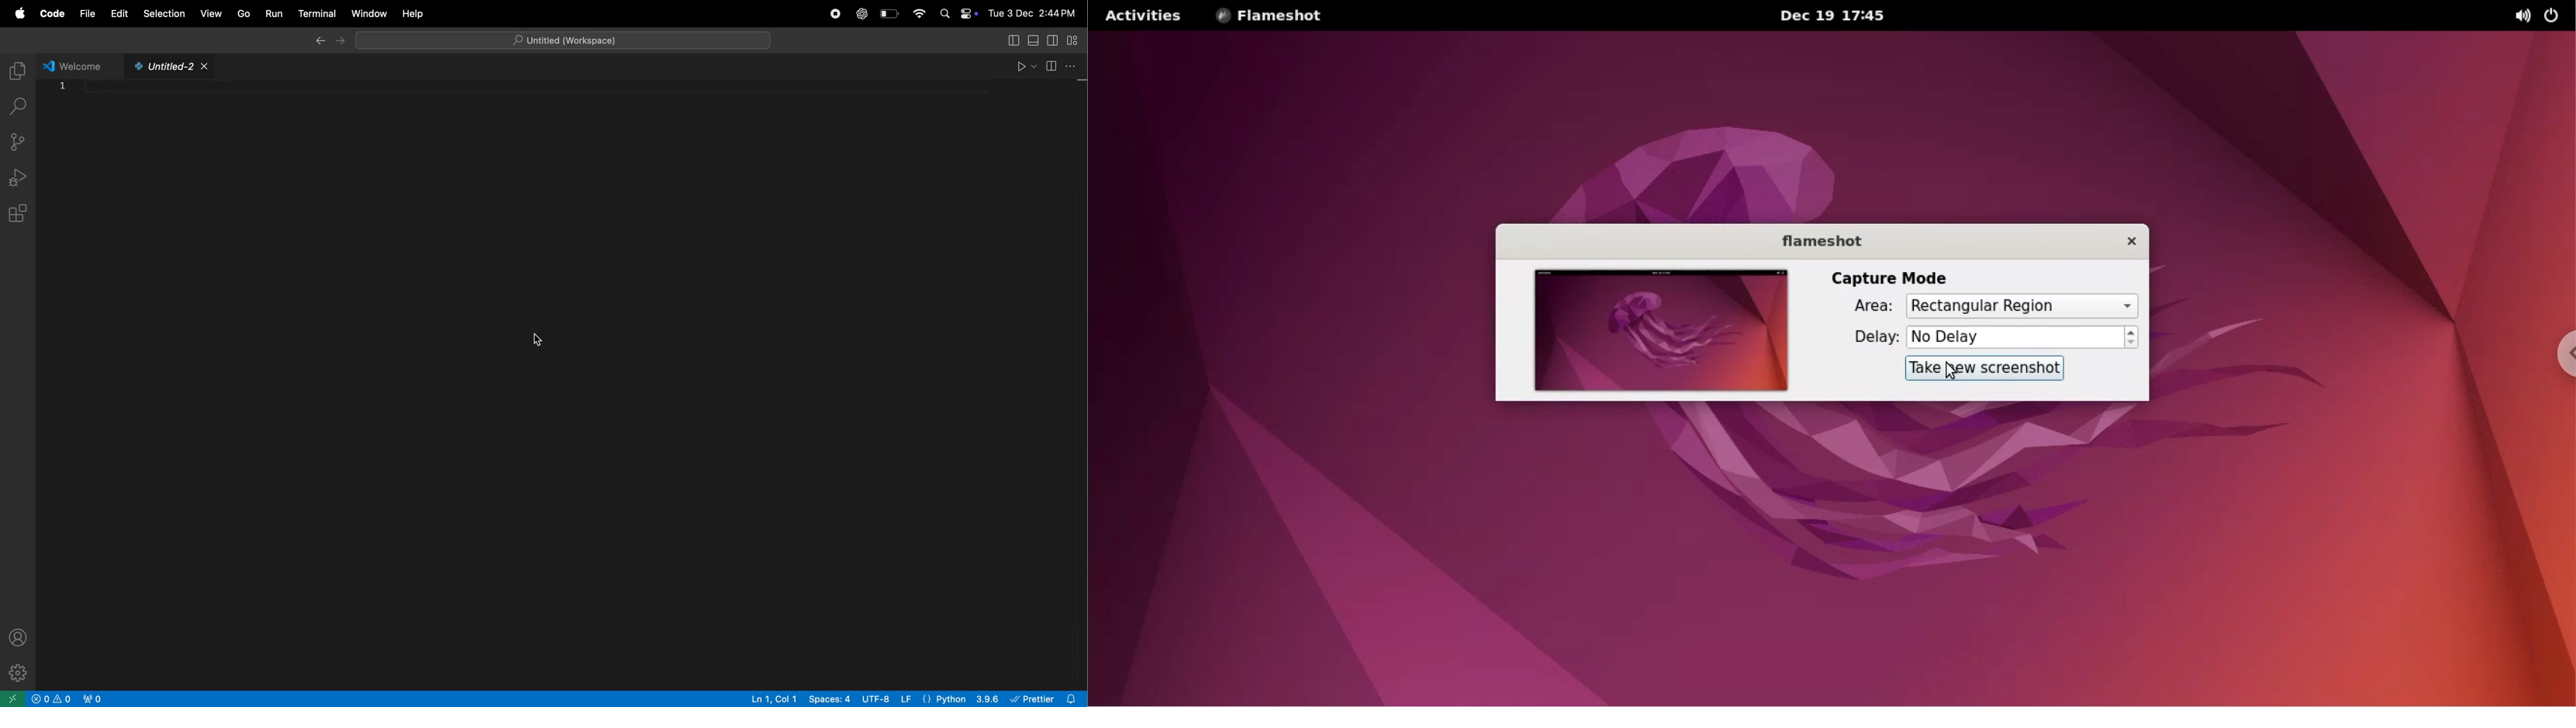  What do you see at coordinates (242, 13) in the screenshot?
I see `go` at bounding box center [242, 13].